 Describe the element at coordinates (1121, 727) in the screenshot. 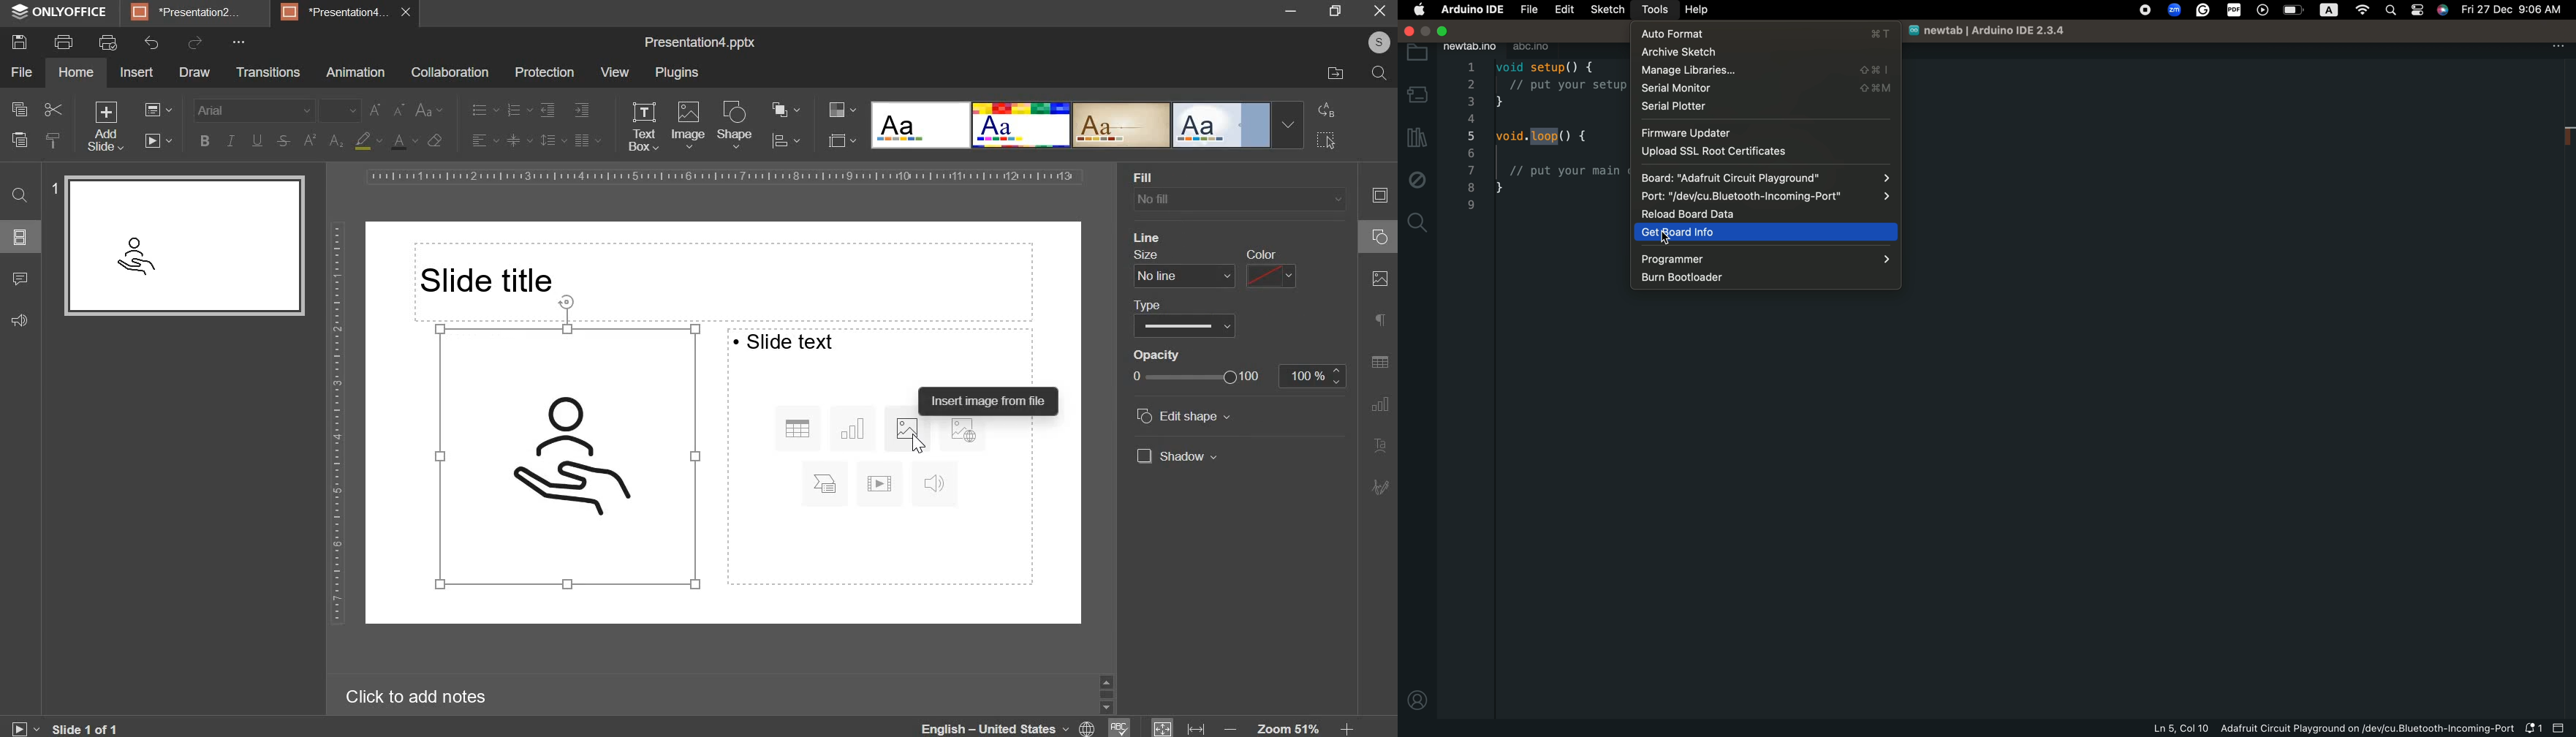

I see `spell check` at that location.